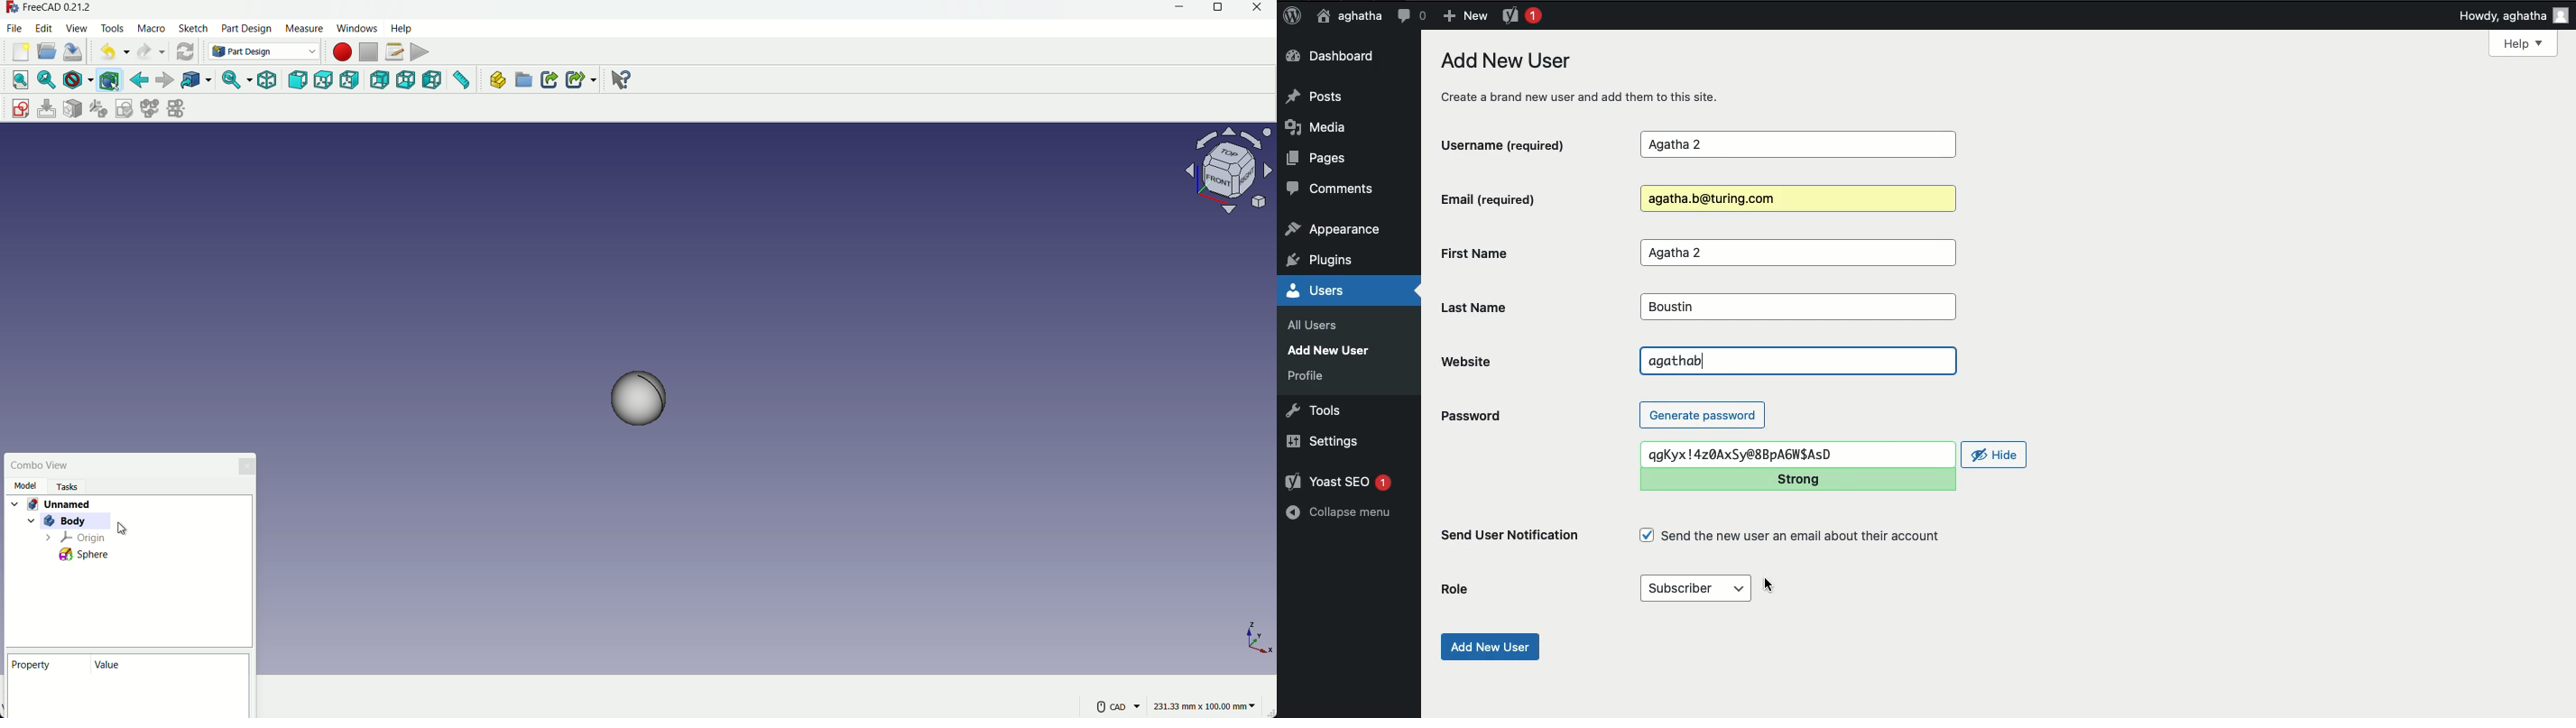  I want to click on measure, so click(461, 80).